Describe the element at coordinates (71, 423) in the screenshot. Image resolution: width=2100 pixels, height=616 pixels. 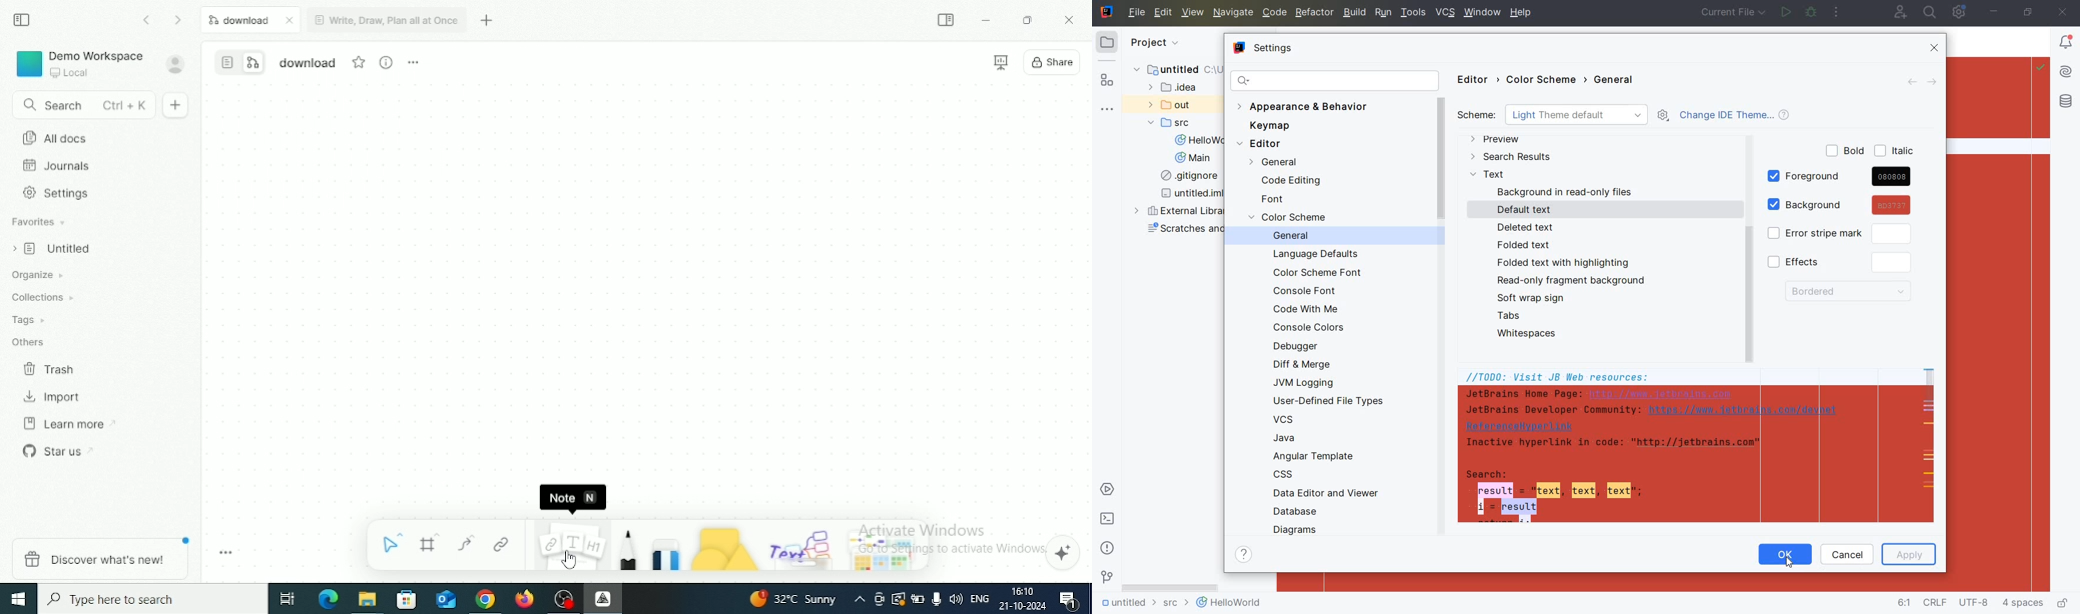
I see `Learn more` at that location.